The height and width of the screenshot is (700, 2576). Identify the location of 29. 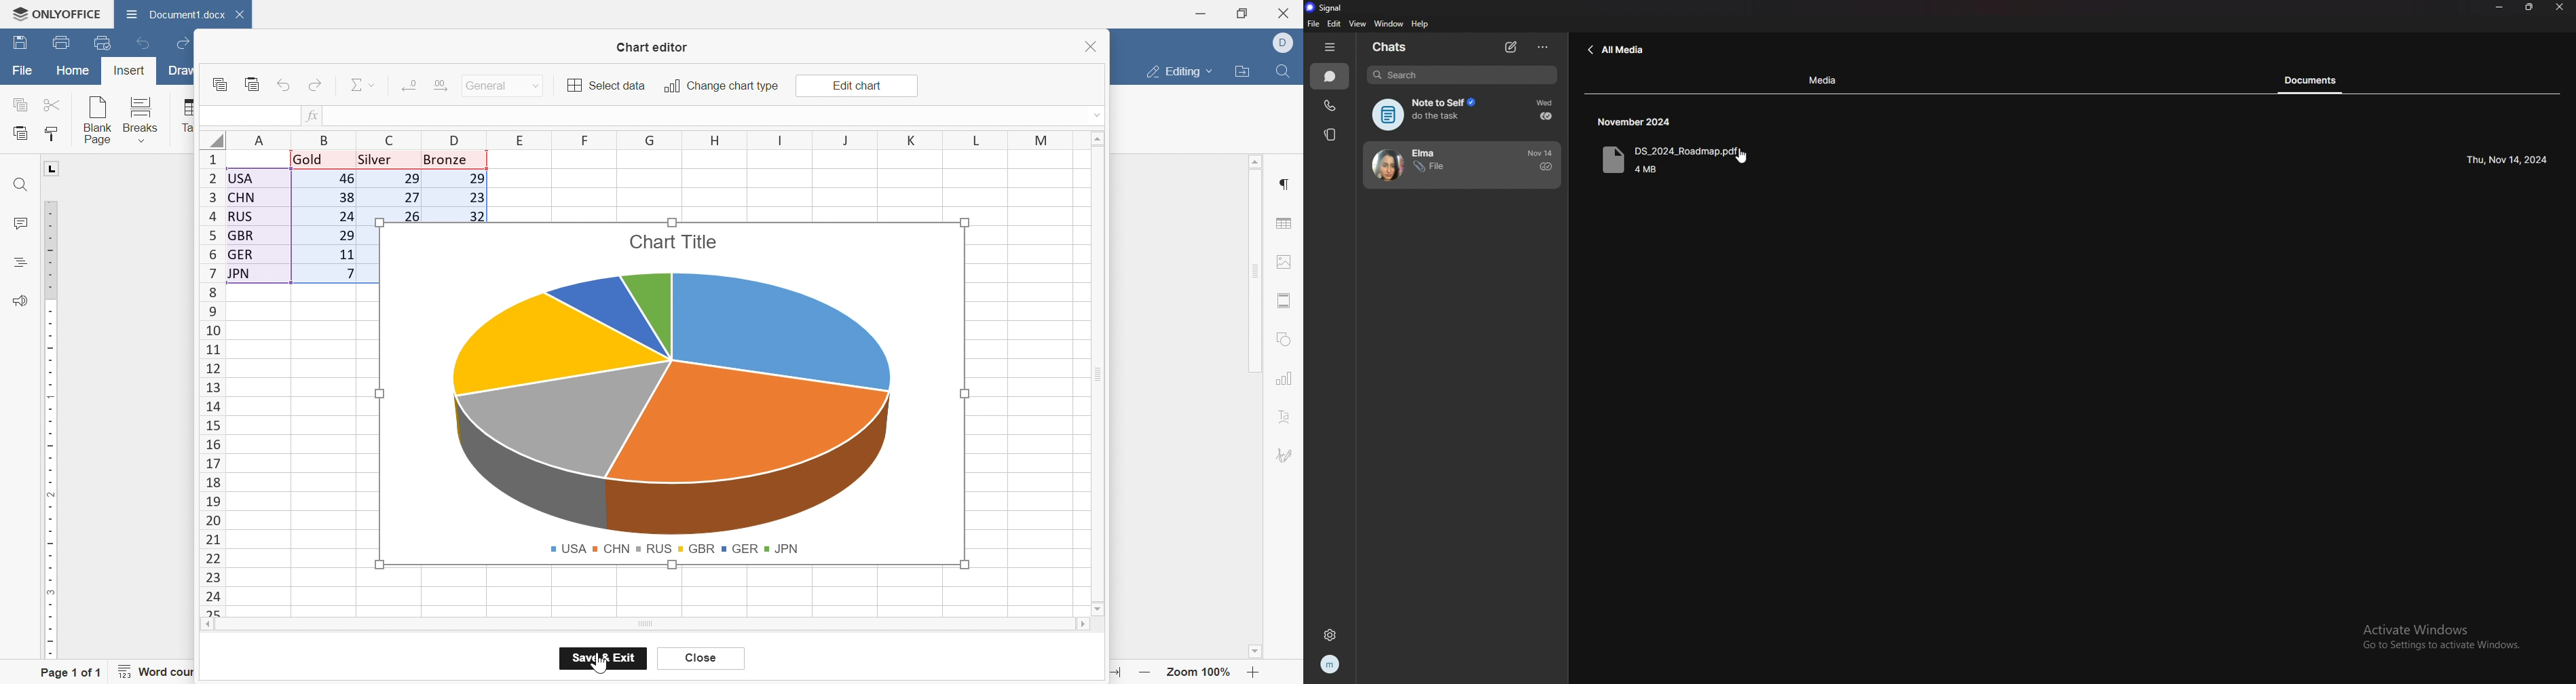
(345, 236).